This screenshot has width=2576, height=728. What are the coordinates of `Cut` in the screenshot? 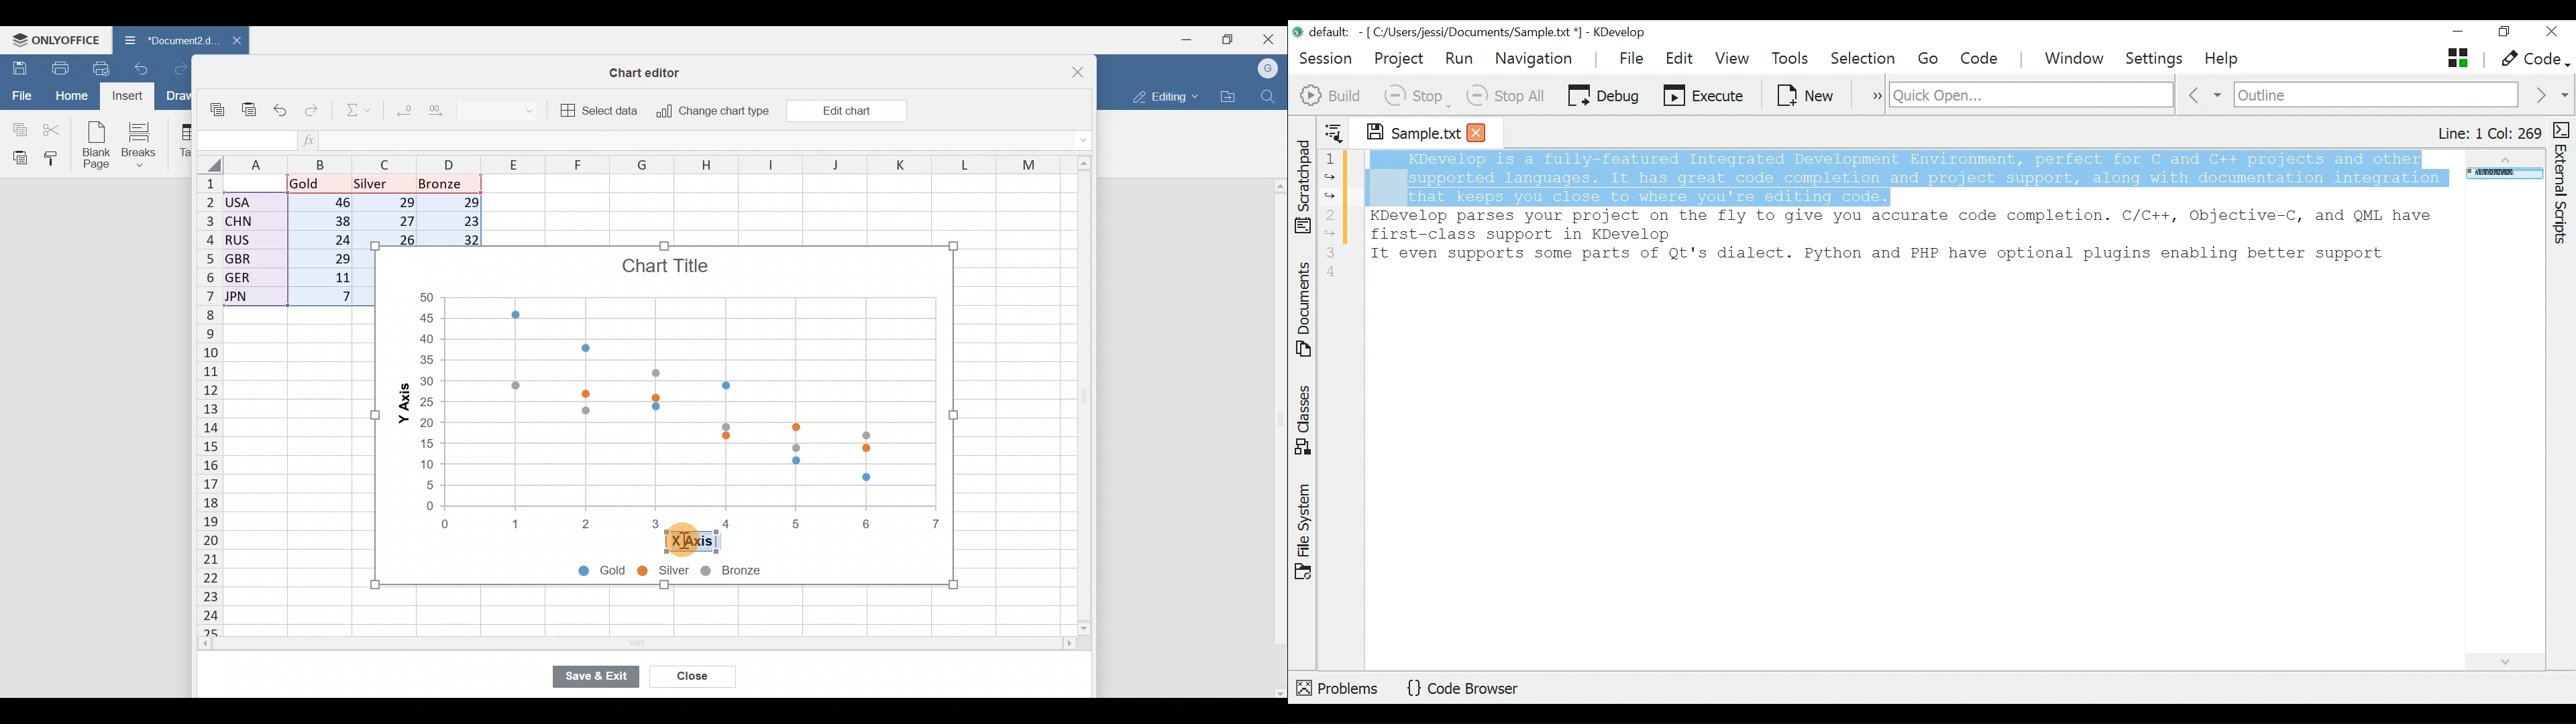 It's located at (53, 129).